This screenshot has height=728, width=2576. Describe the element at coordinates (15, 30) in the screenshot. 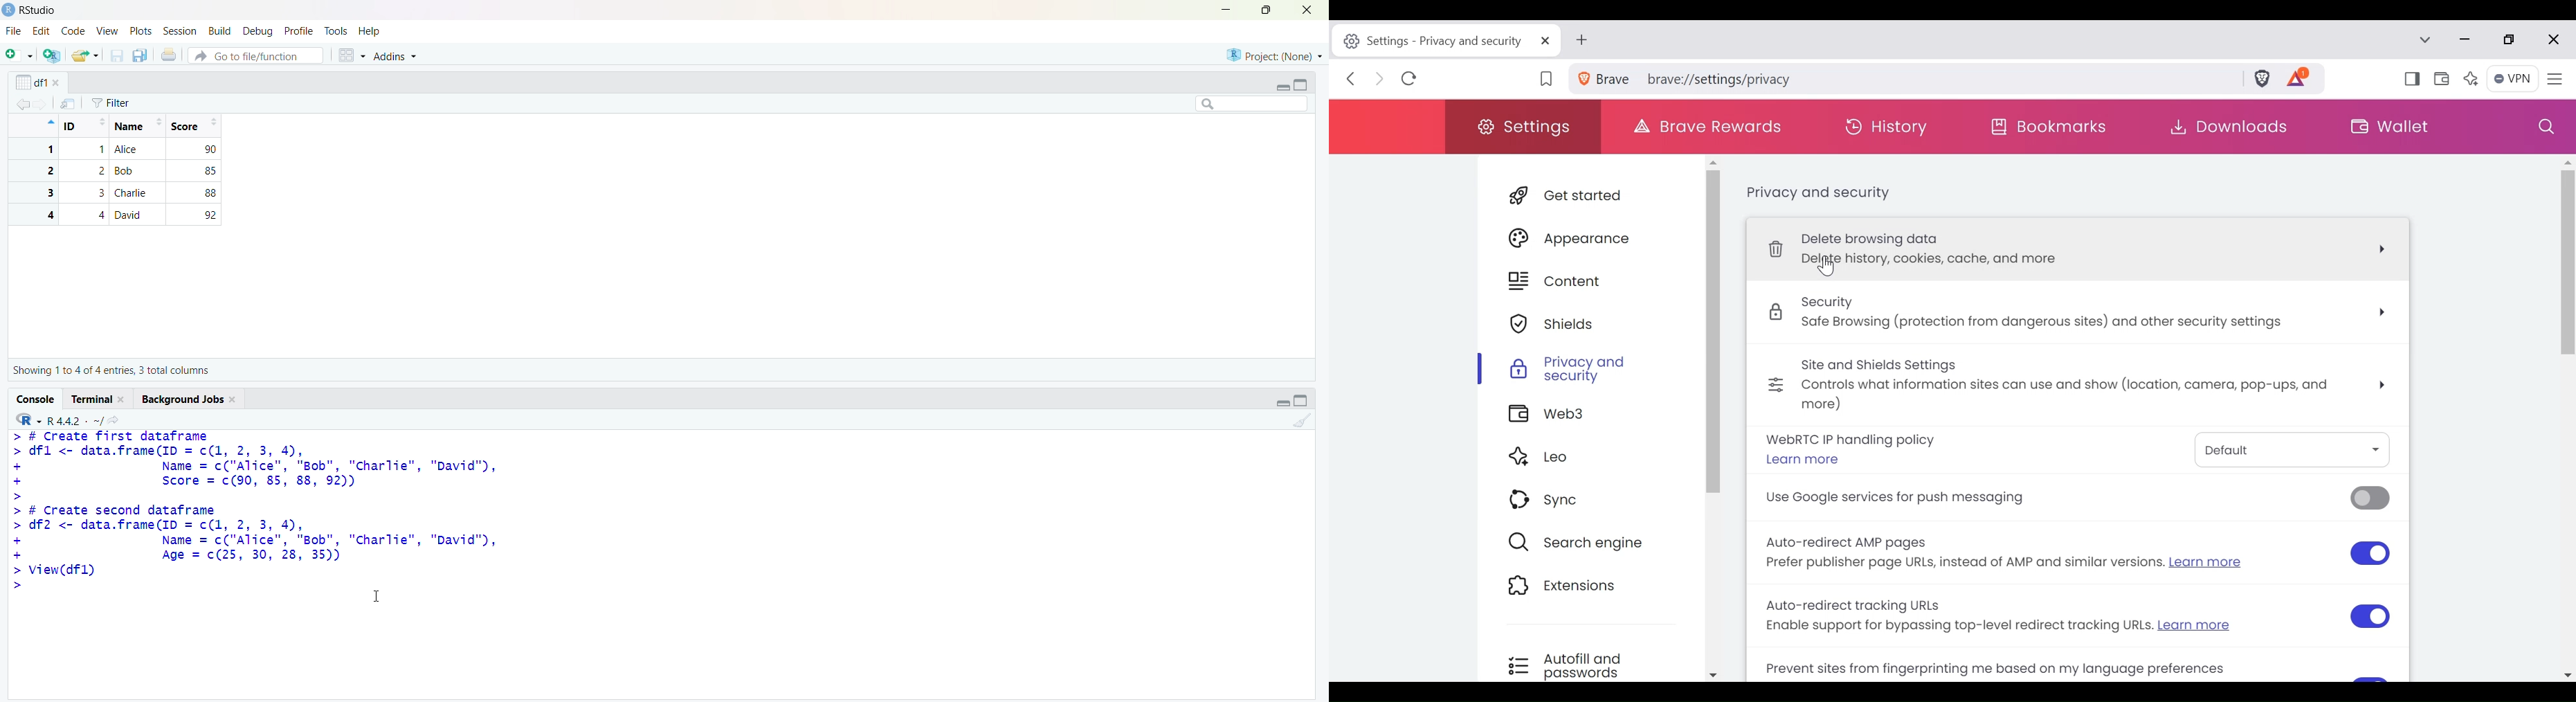

I see `file` at that location.